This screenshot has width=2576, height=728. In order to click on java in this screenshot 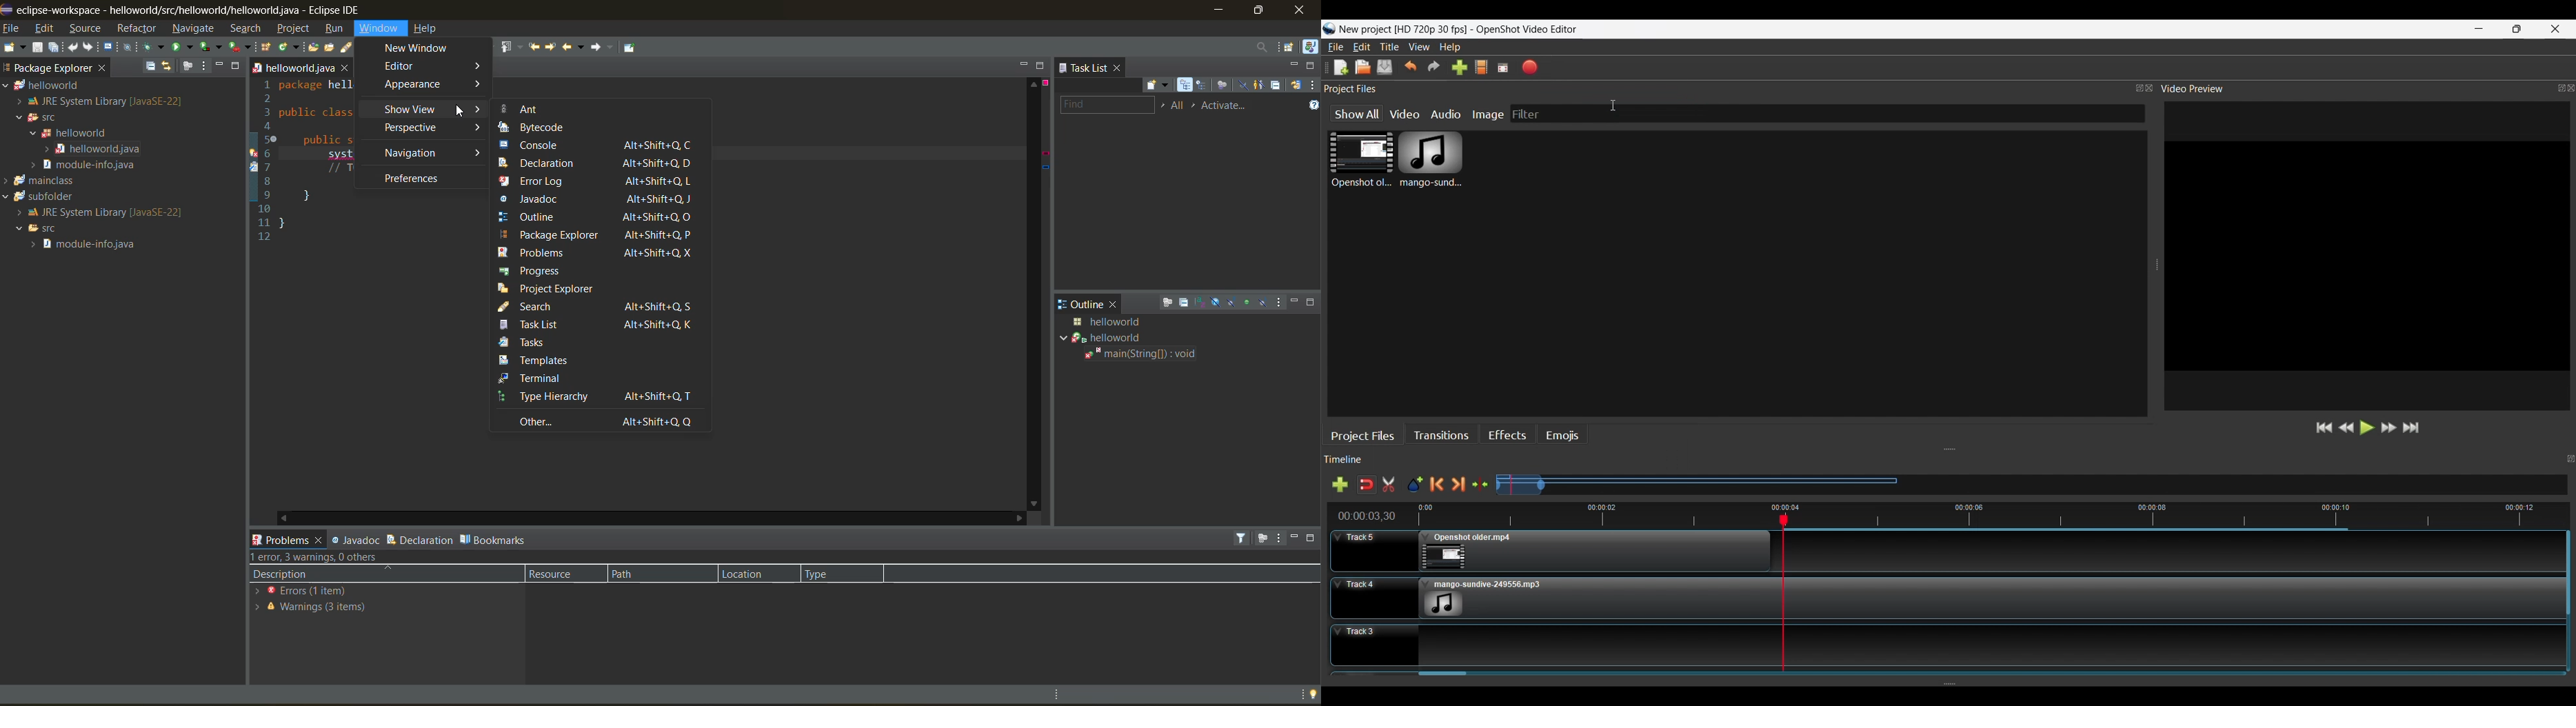, I will do `click(1310, 48)`.